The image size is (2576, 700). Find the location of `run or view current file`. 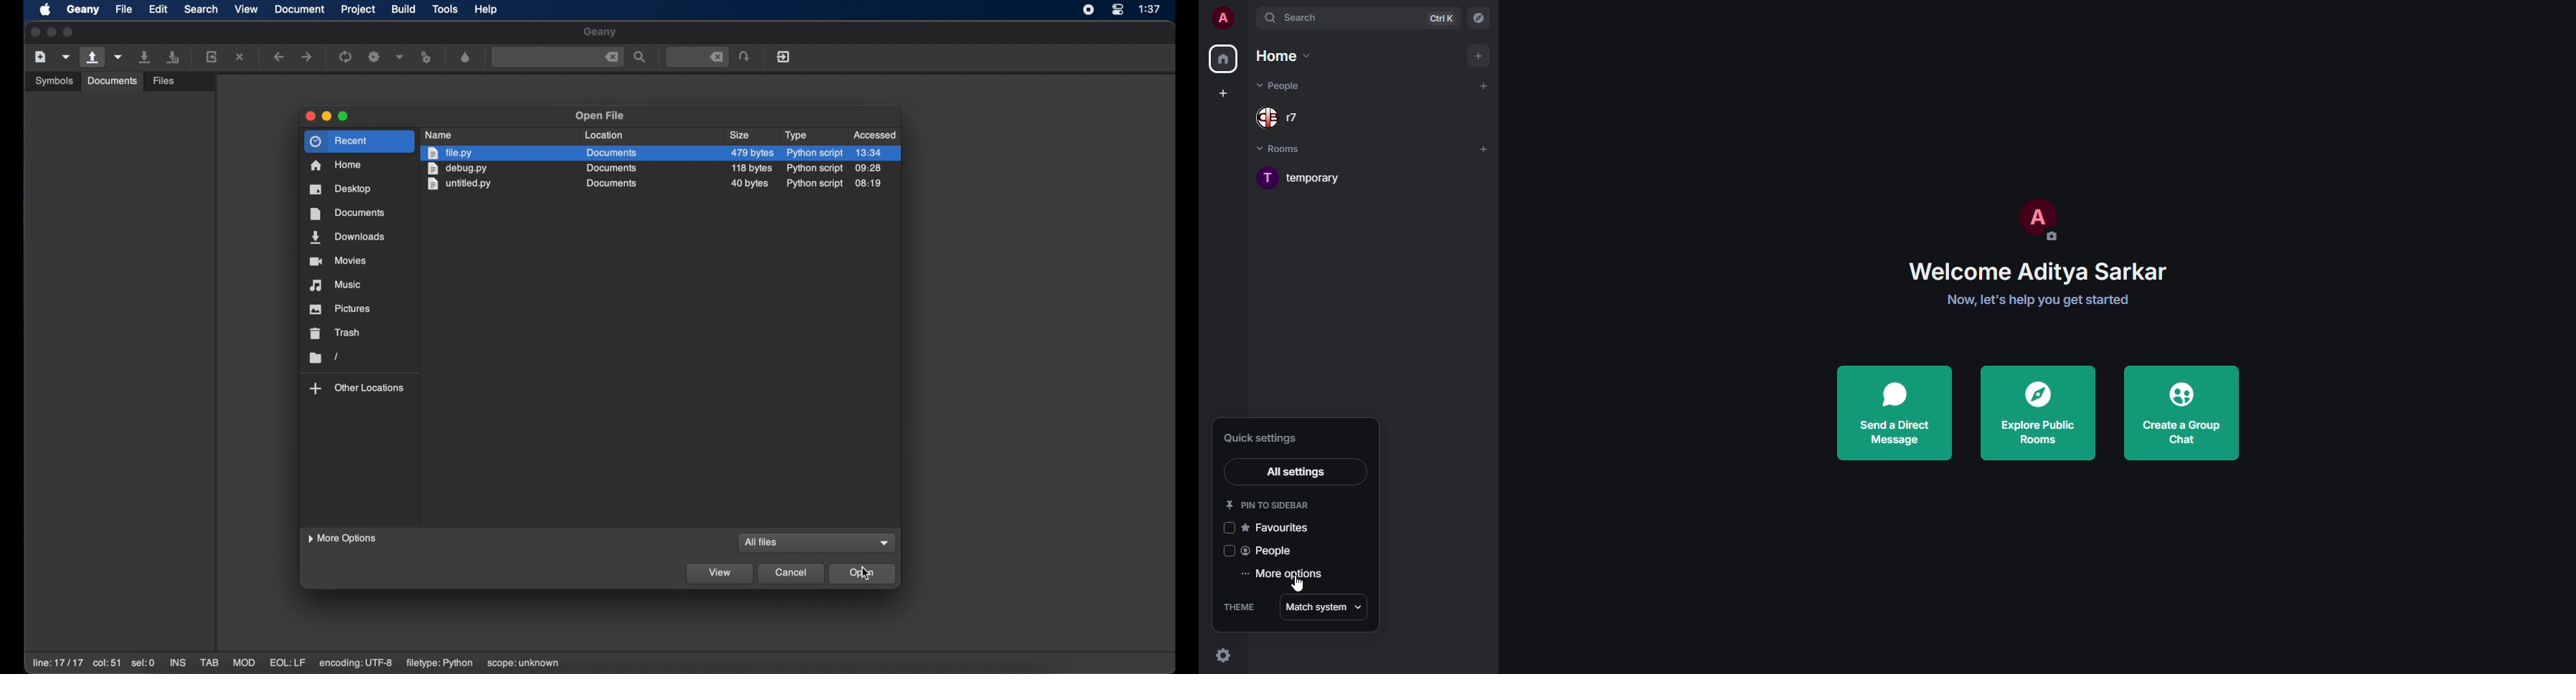

run or view current file is located at coordinates (427, 57).